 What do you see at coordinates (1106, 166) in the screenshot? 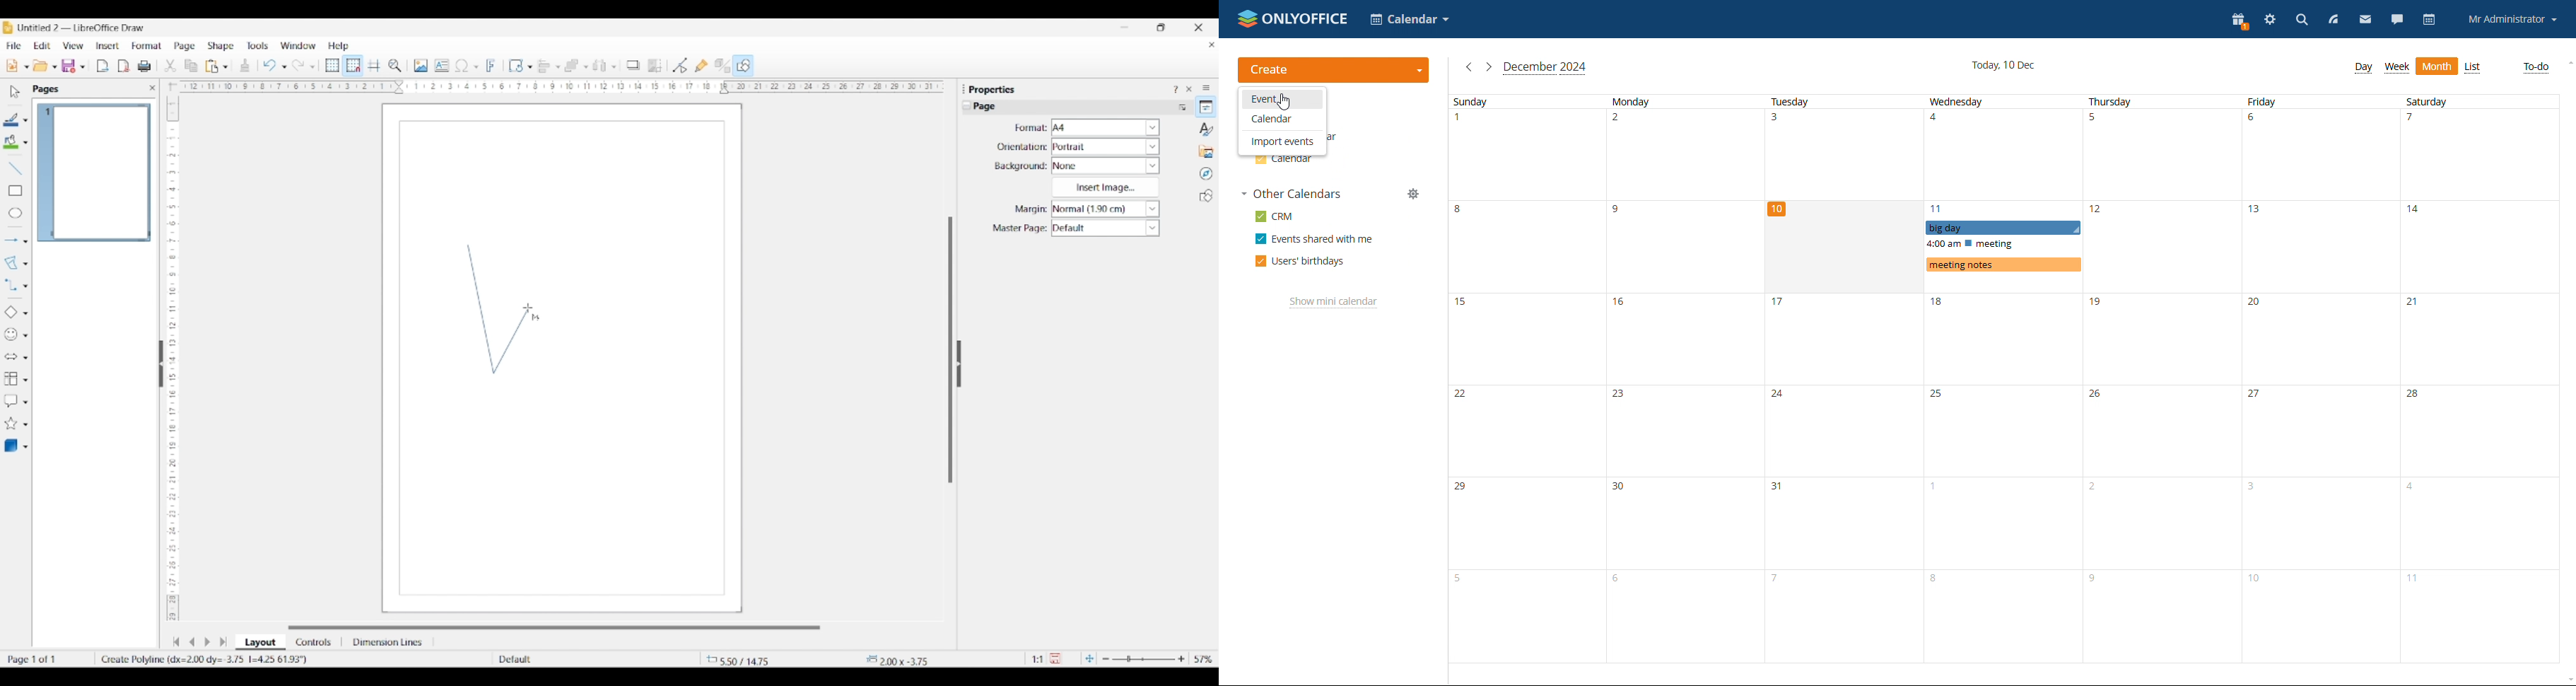
I see `Background options` at bounding box center [1106, 166].